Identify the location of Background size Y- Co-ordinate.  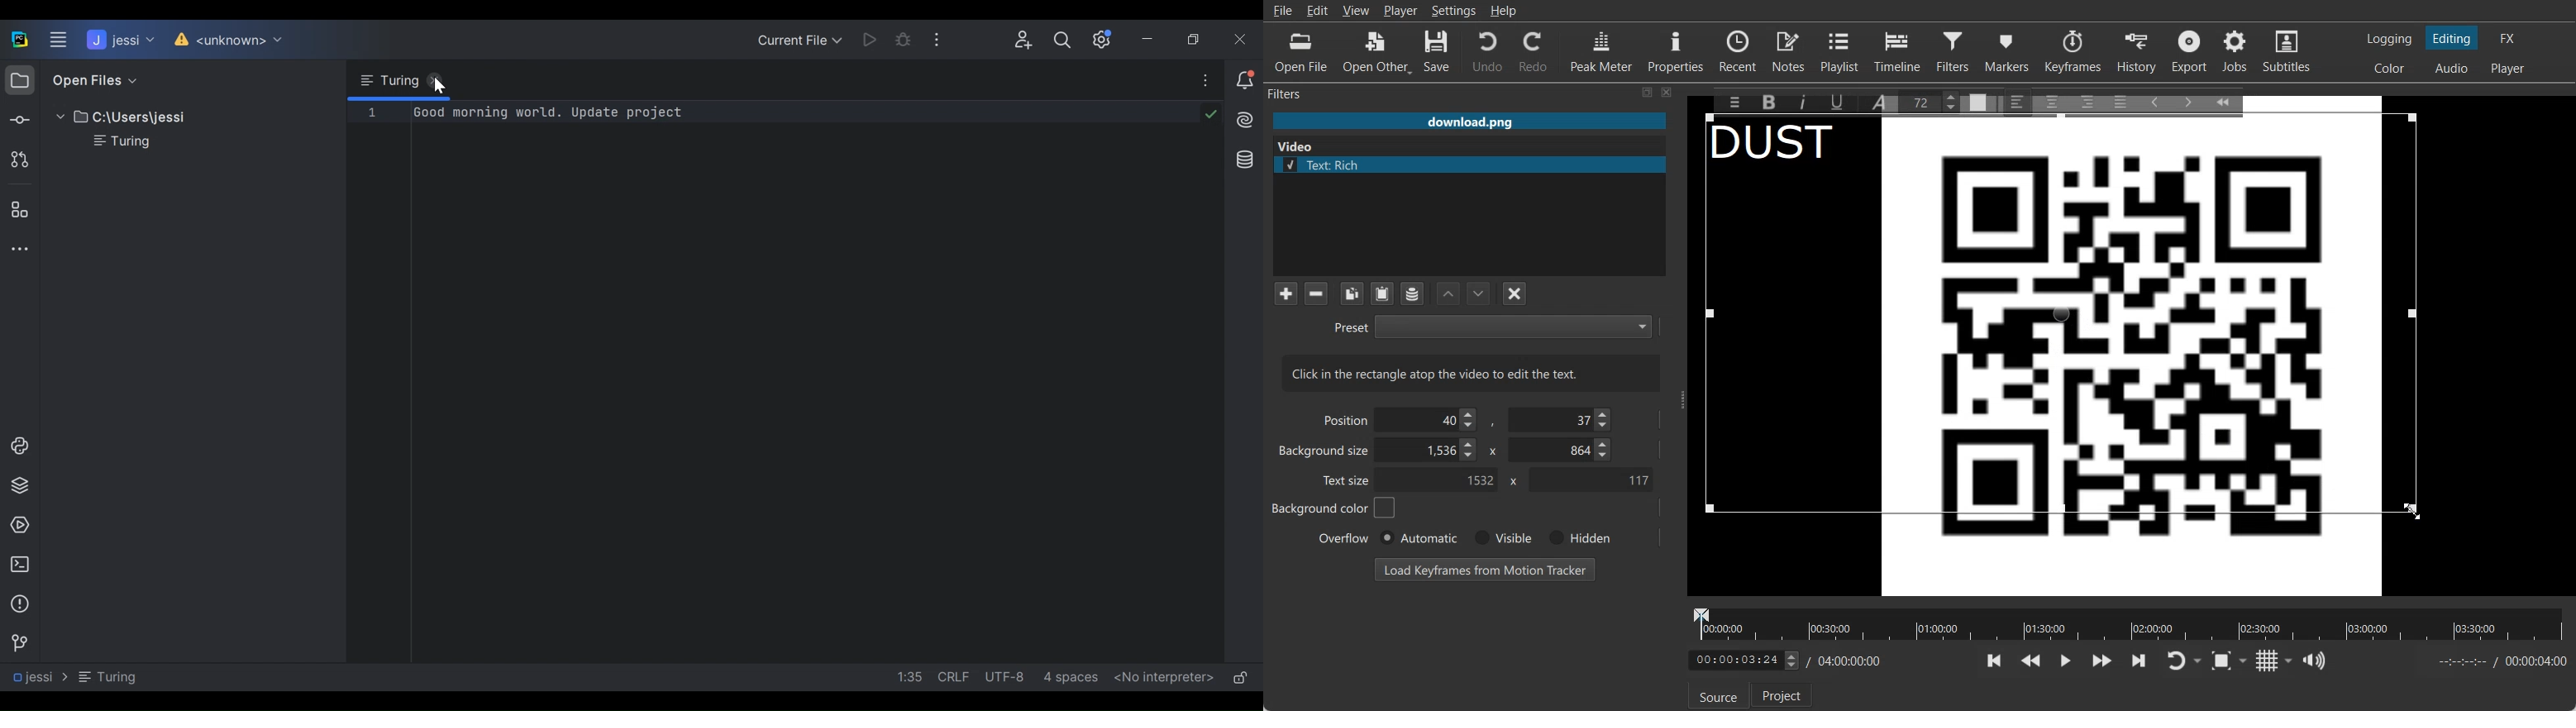
(1562, 451).